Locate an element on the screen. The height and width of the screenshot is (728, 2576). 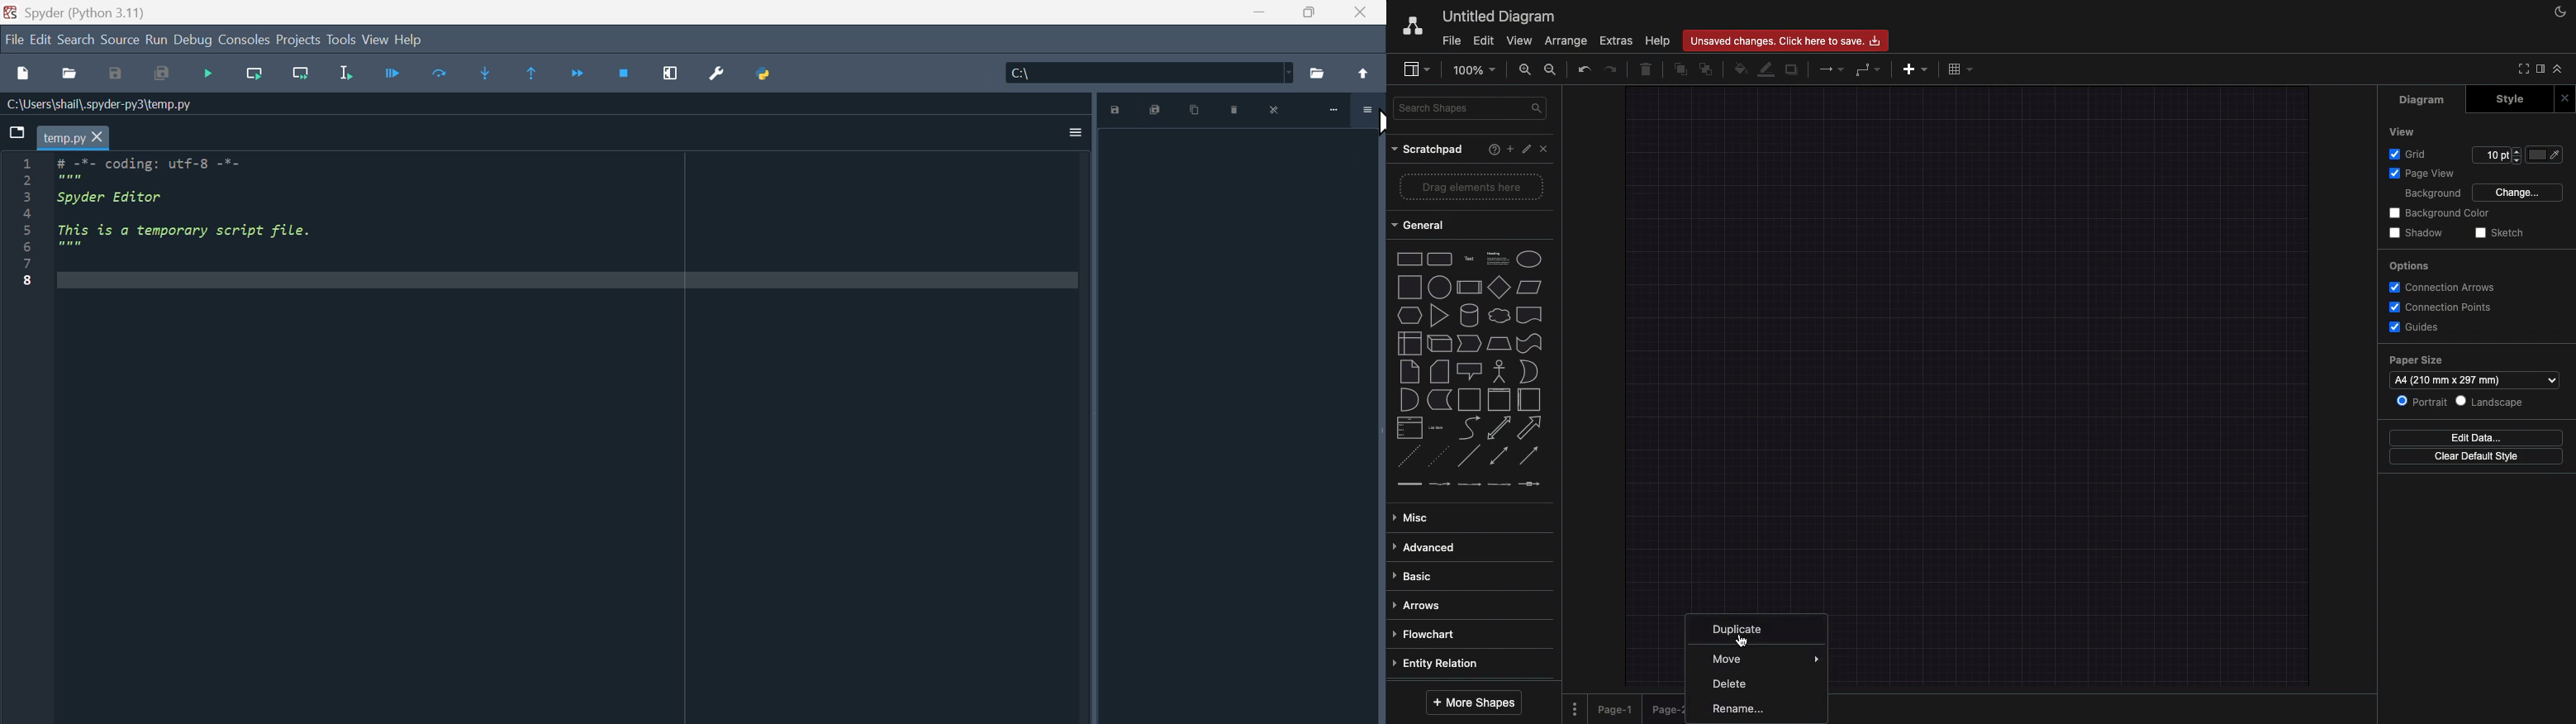
10 pt is located at coordinates (2491, 157).